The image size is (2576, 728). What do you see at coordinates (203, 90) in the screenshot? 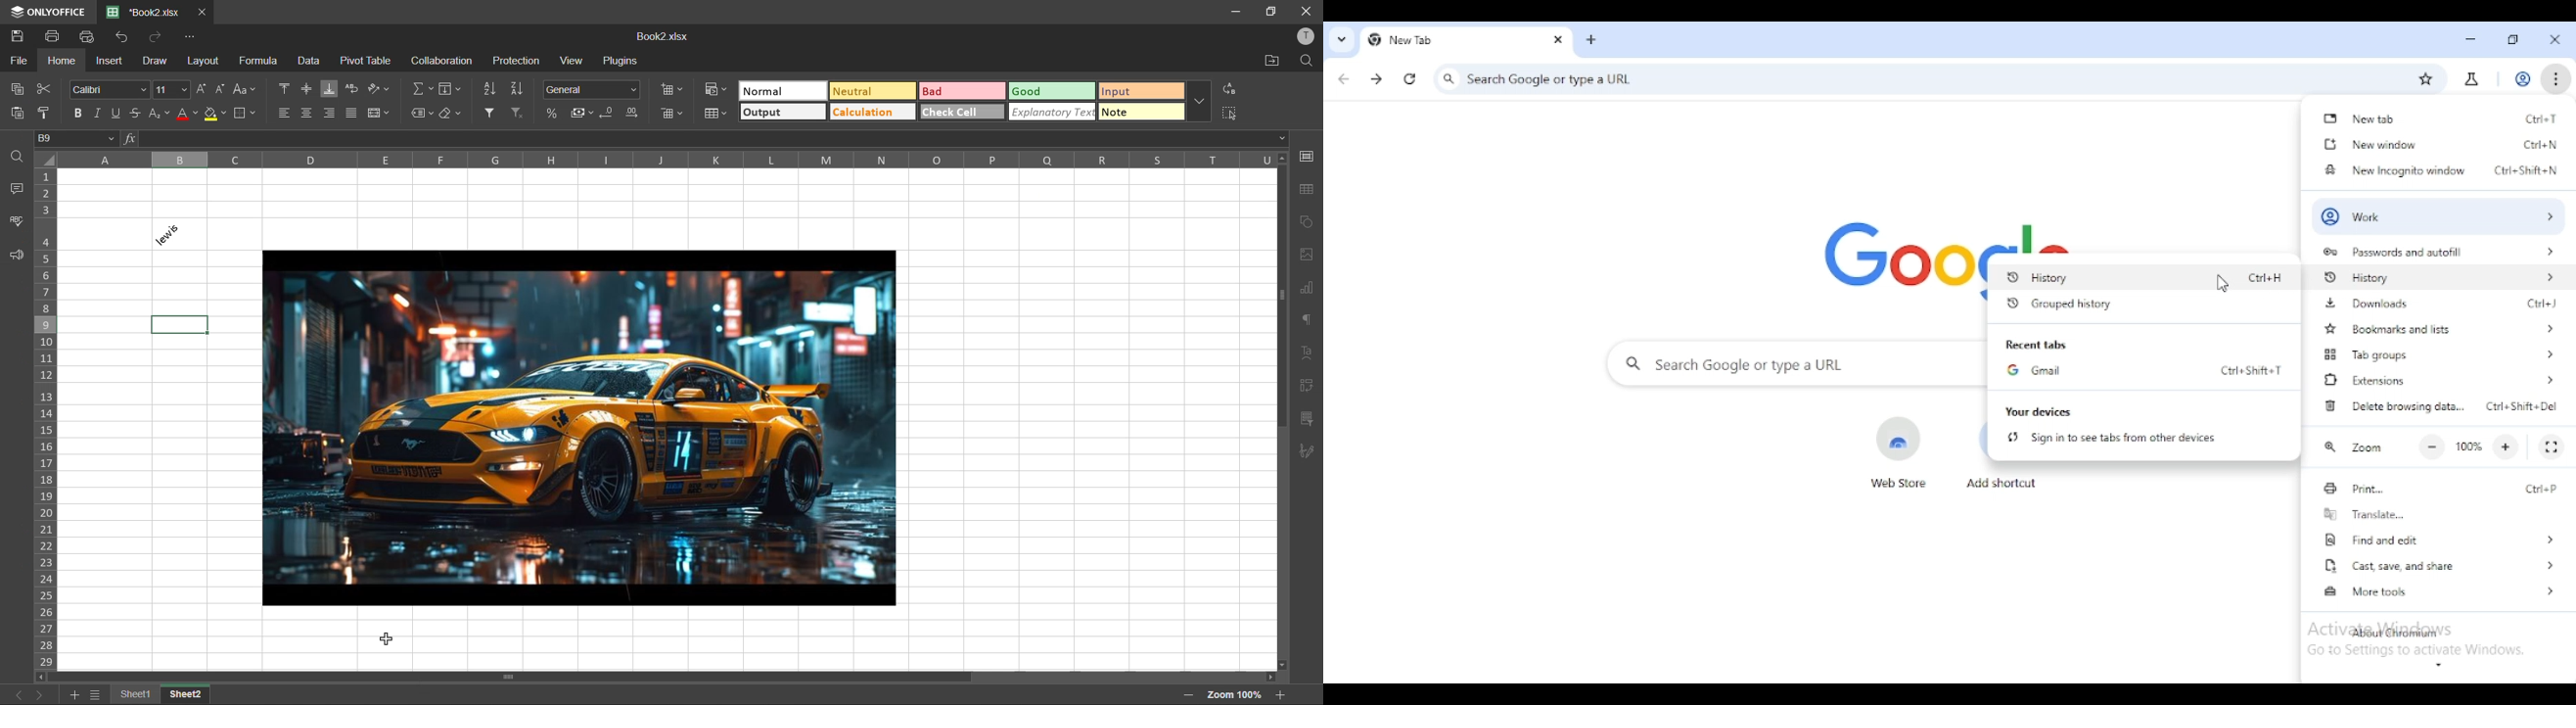
I see `increment size` at bounding box center [203, 90].